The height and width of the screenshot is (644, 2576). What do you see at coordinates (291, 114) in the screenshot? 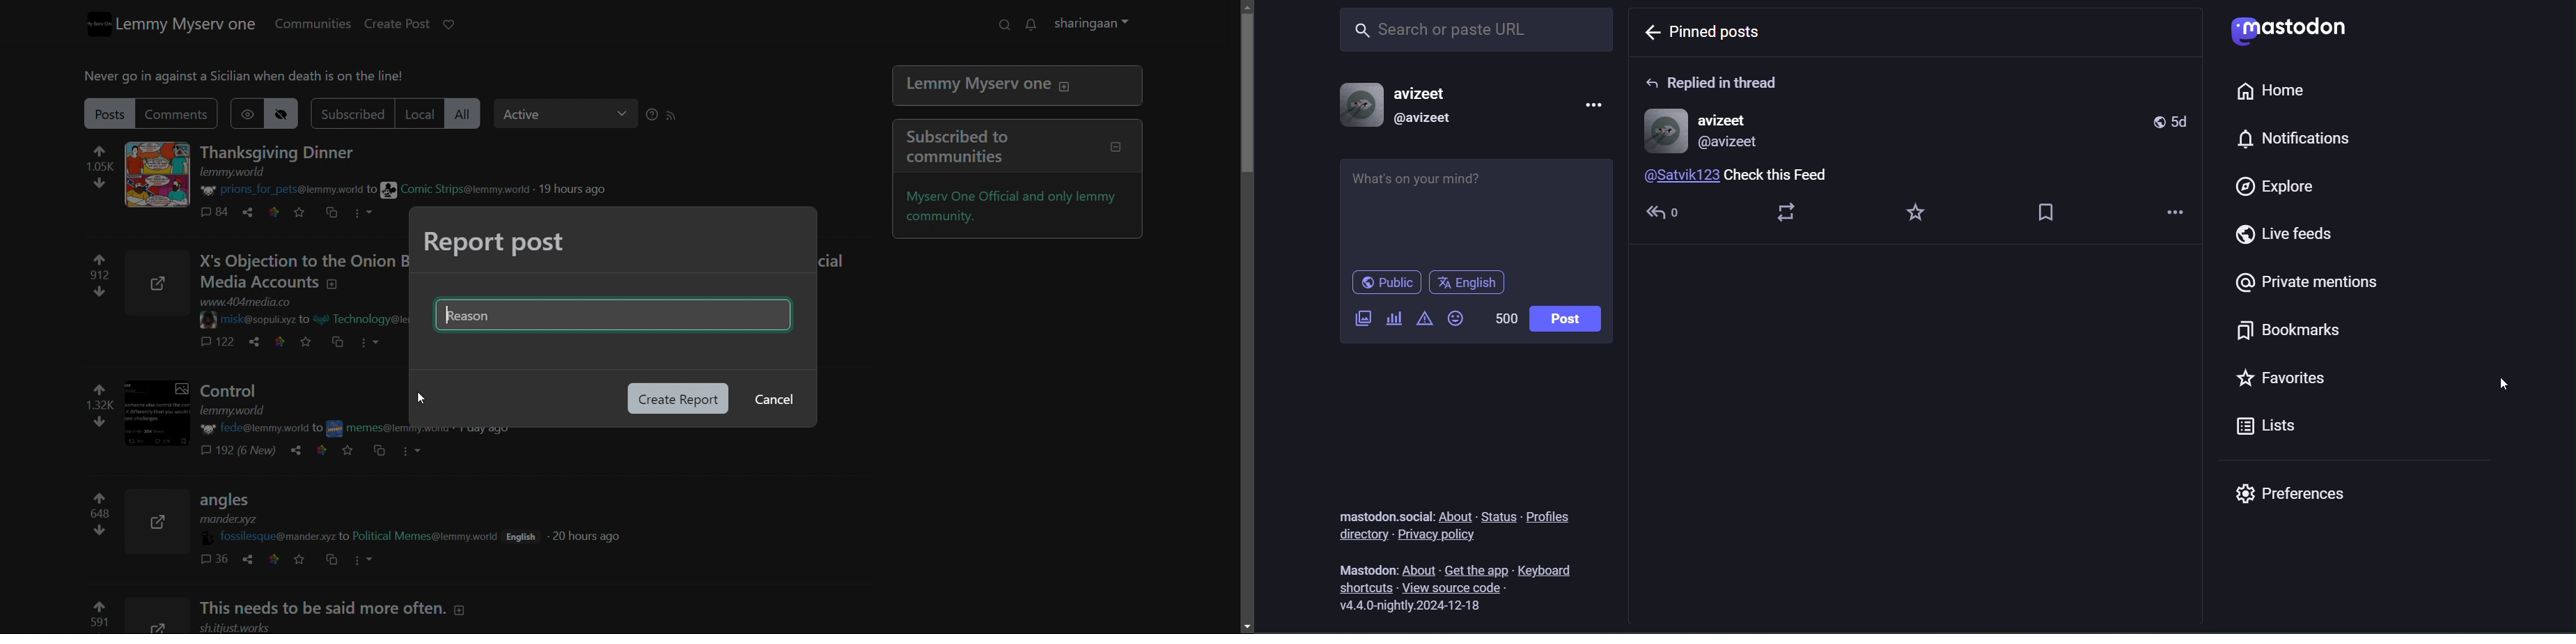
I see `hide posts` at bounding box center [291, 114].